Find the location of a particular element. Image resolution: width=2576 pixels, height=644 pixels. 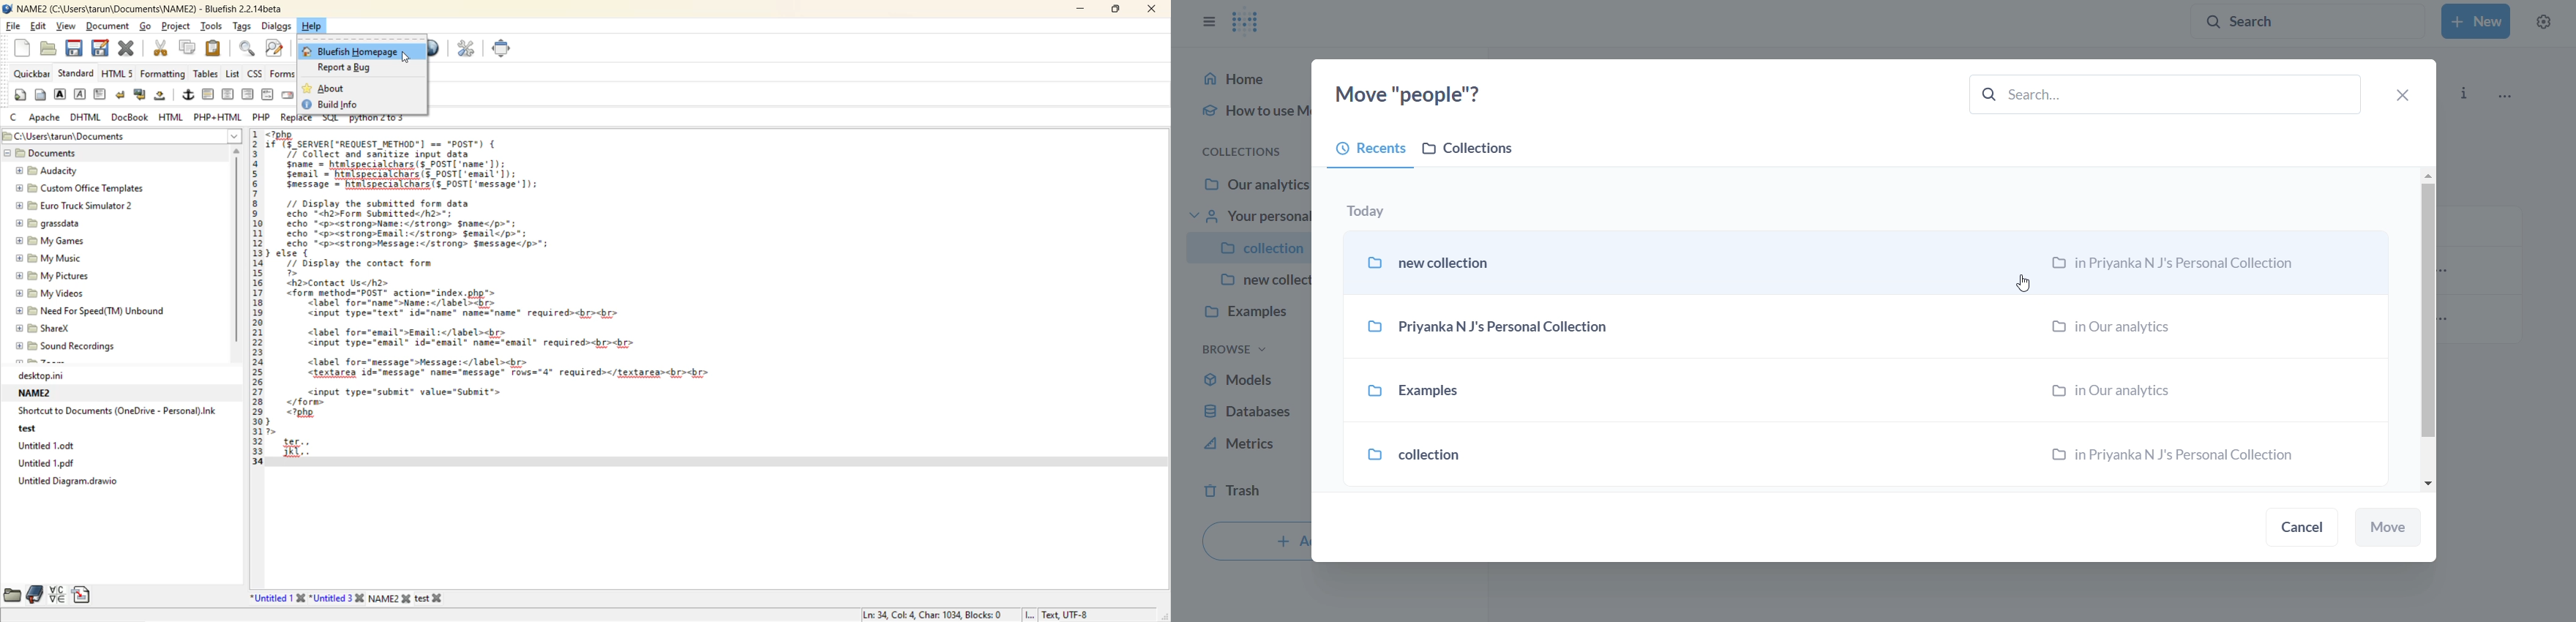

new collec is located at coordinates (1258, 280).